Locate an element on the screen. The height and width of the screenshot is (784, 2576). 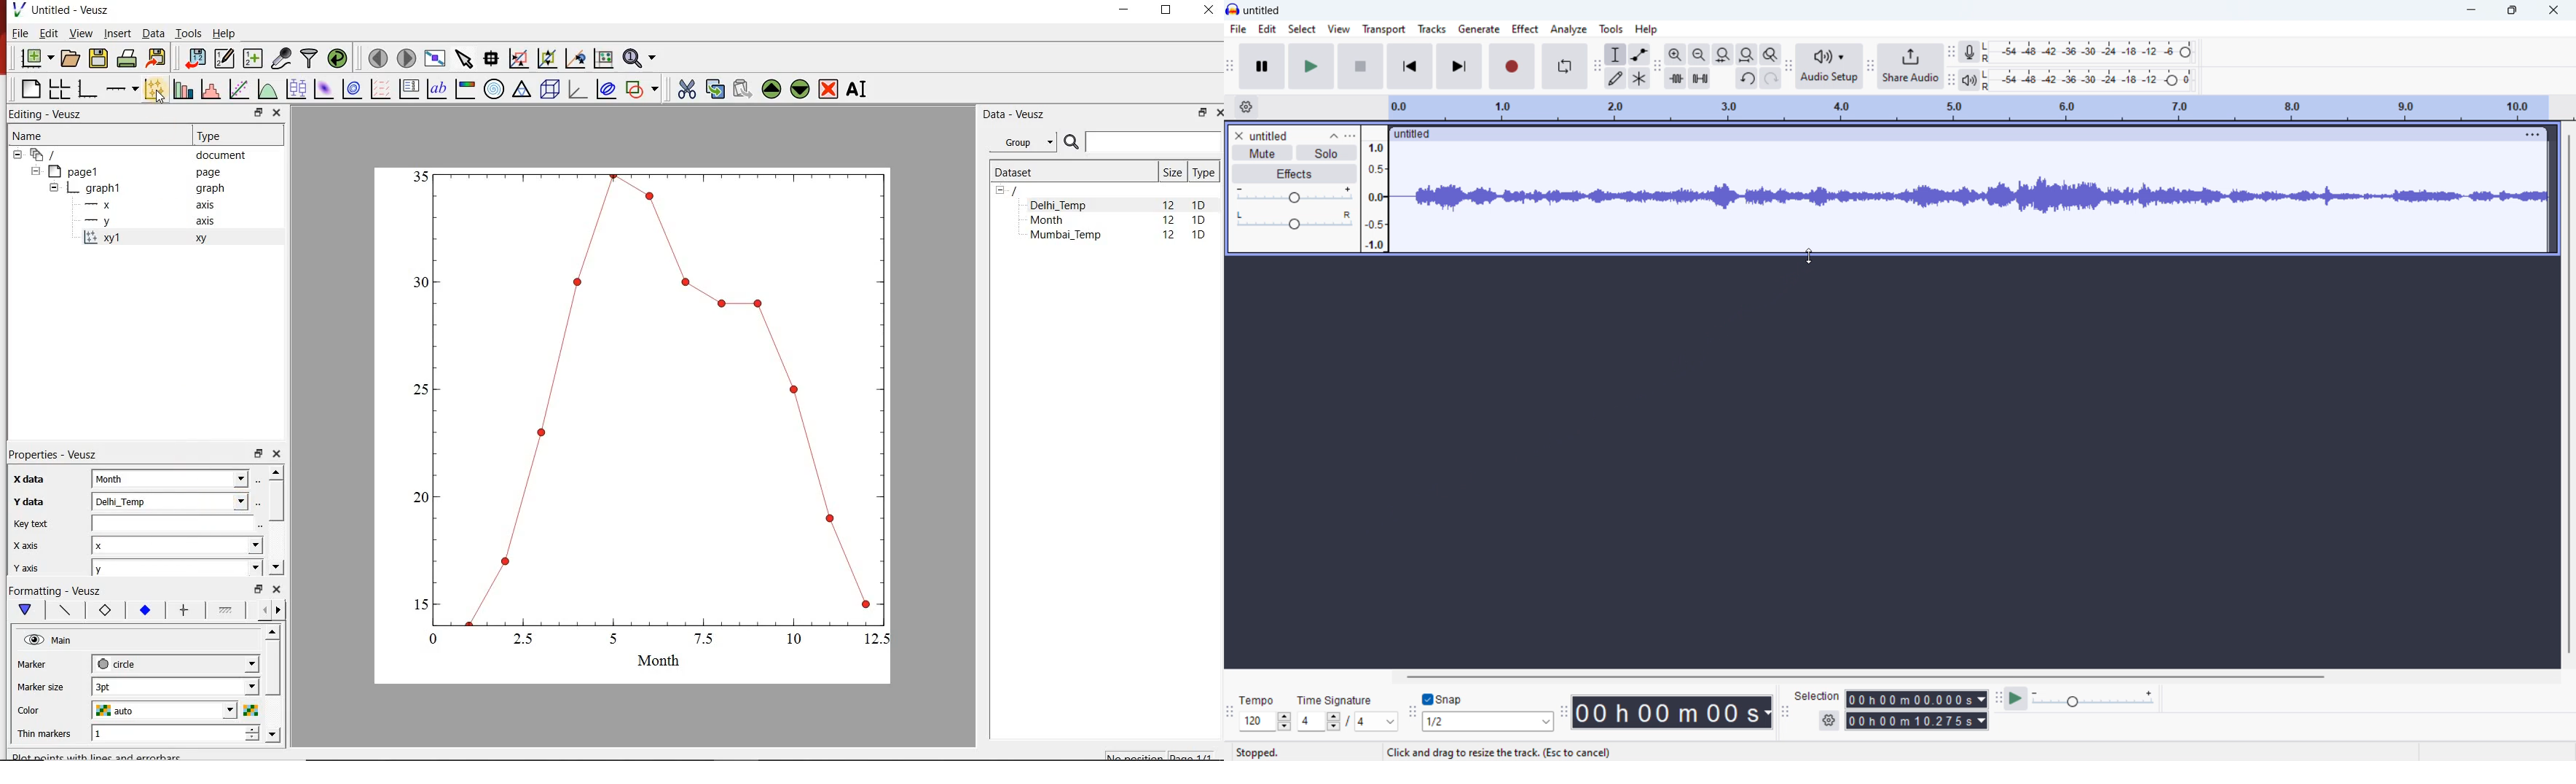
read data points on the graph is located at coordinates (491, 58).